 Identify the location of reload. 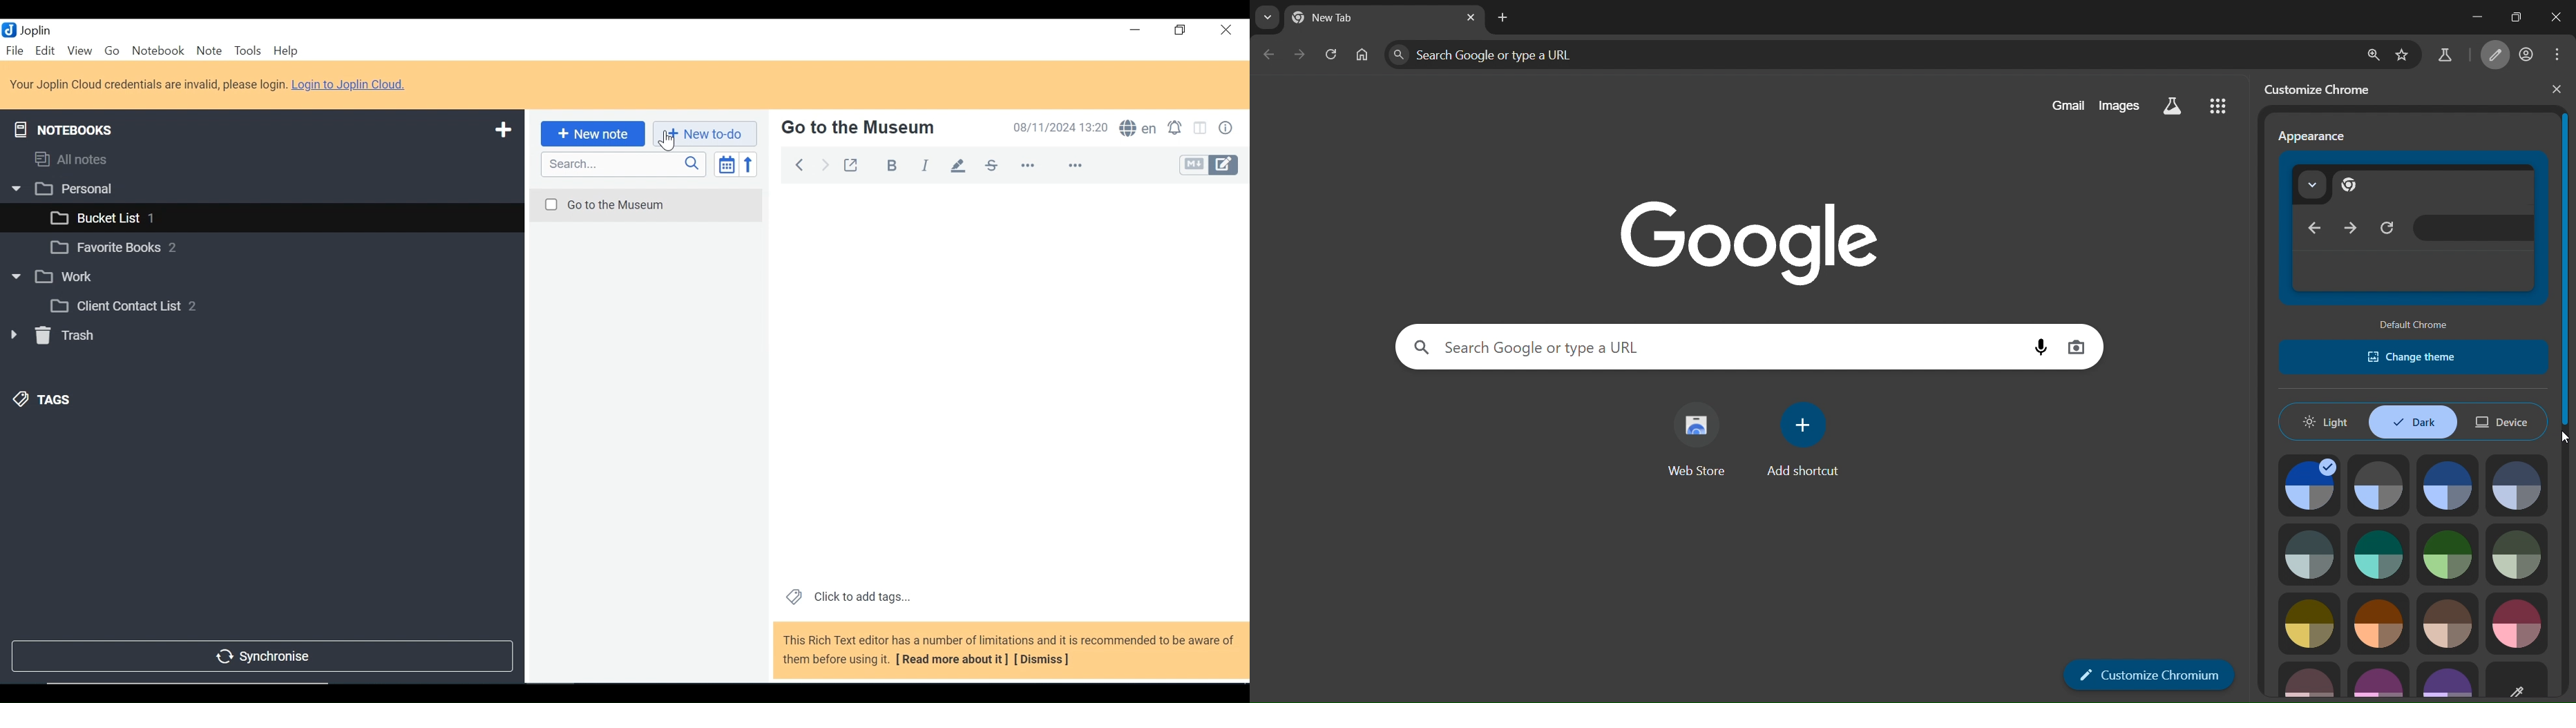
(1332, 53).